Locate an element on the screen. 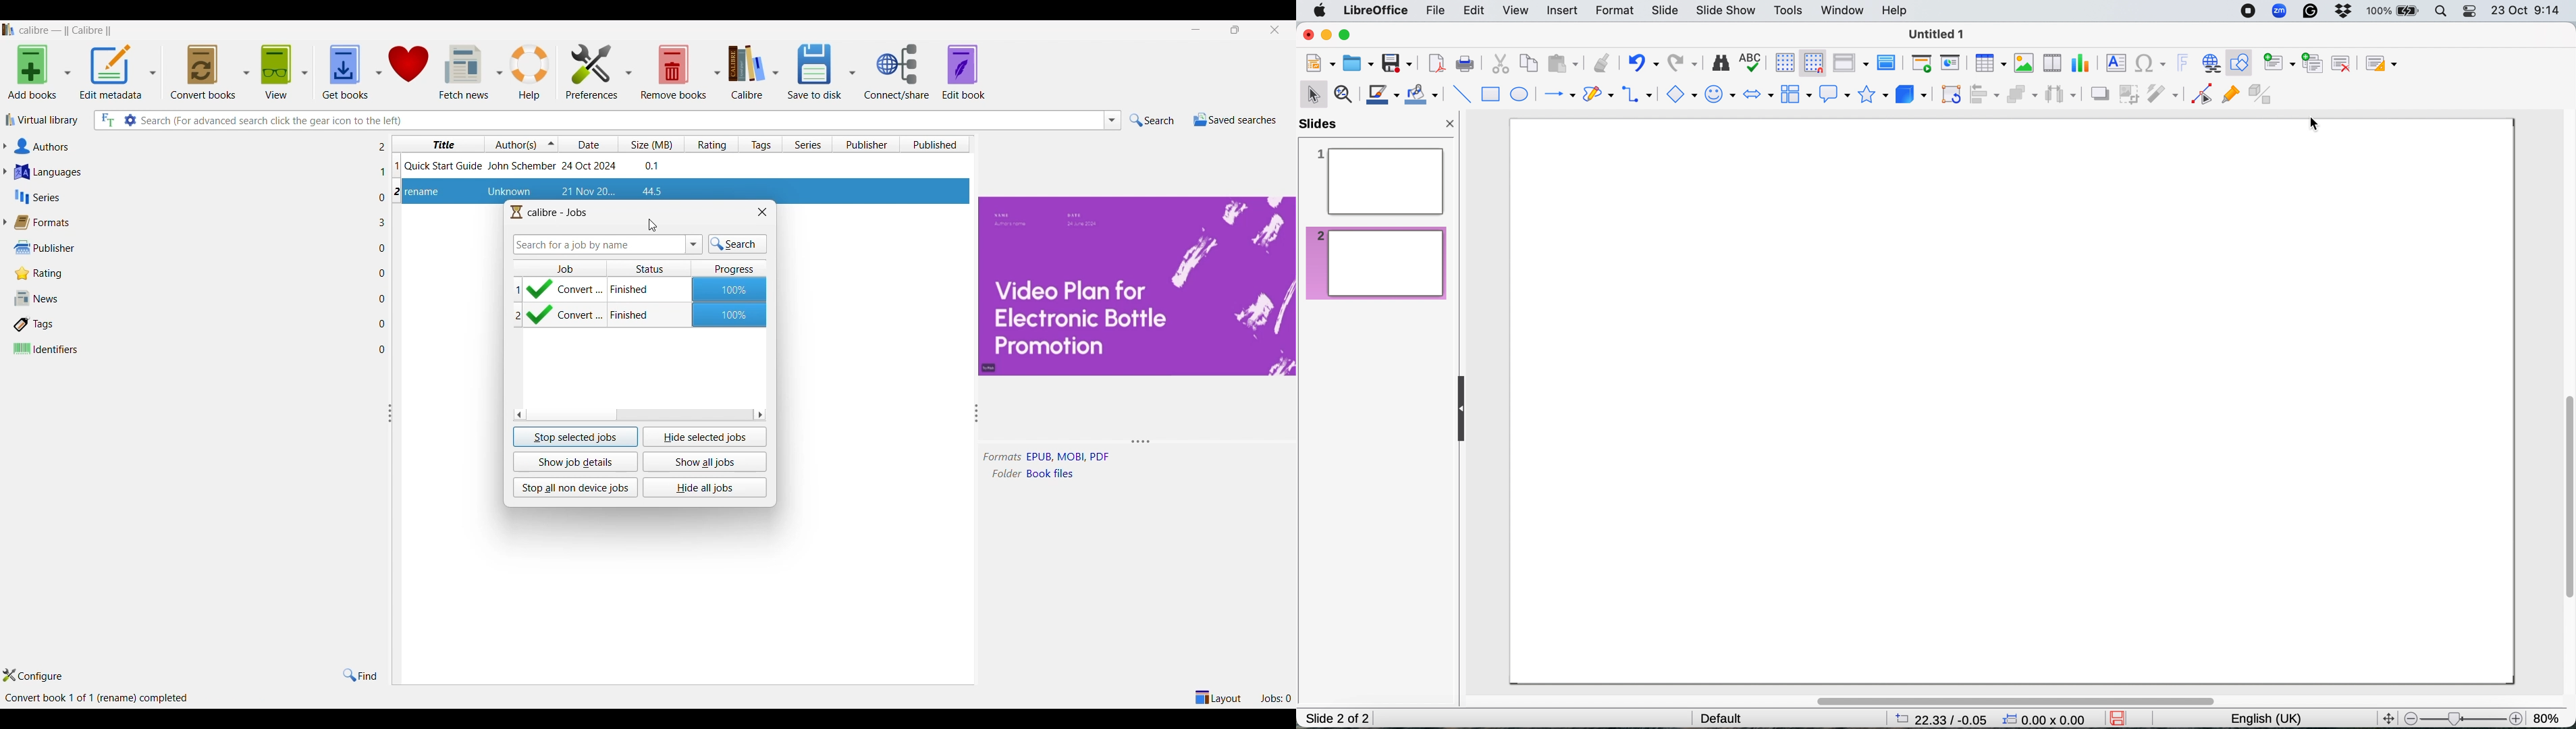  paste is located at coordinates (1564, 64).